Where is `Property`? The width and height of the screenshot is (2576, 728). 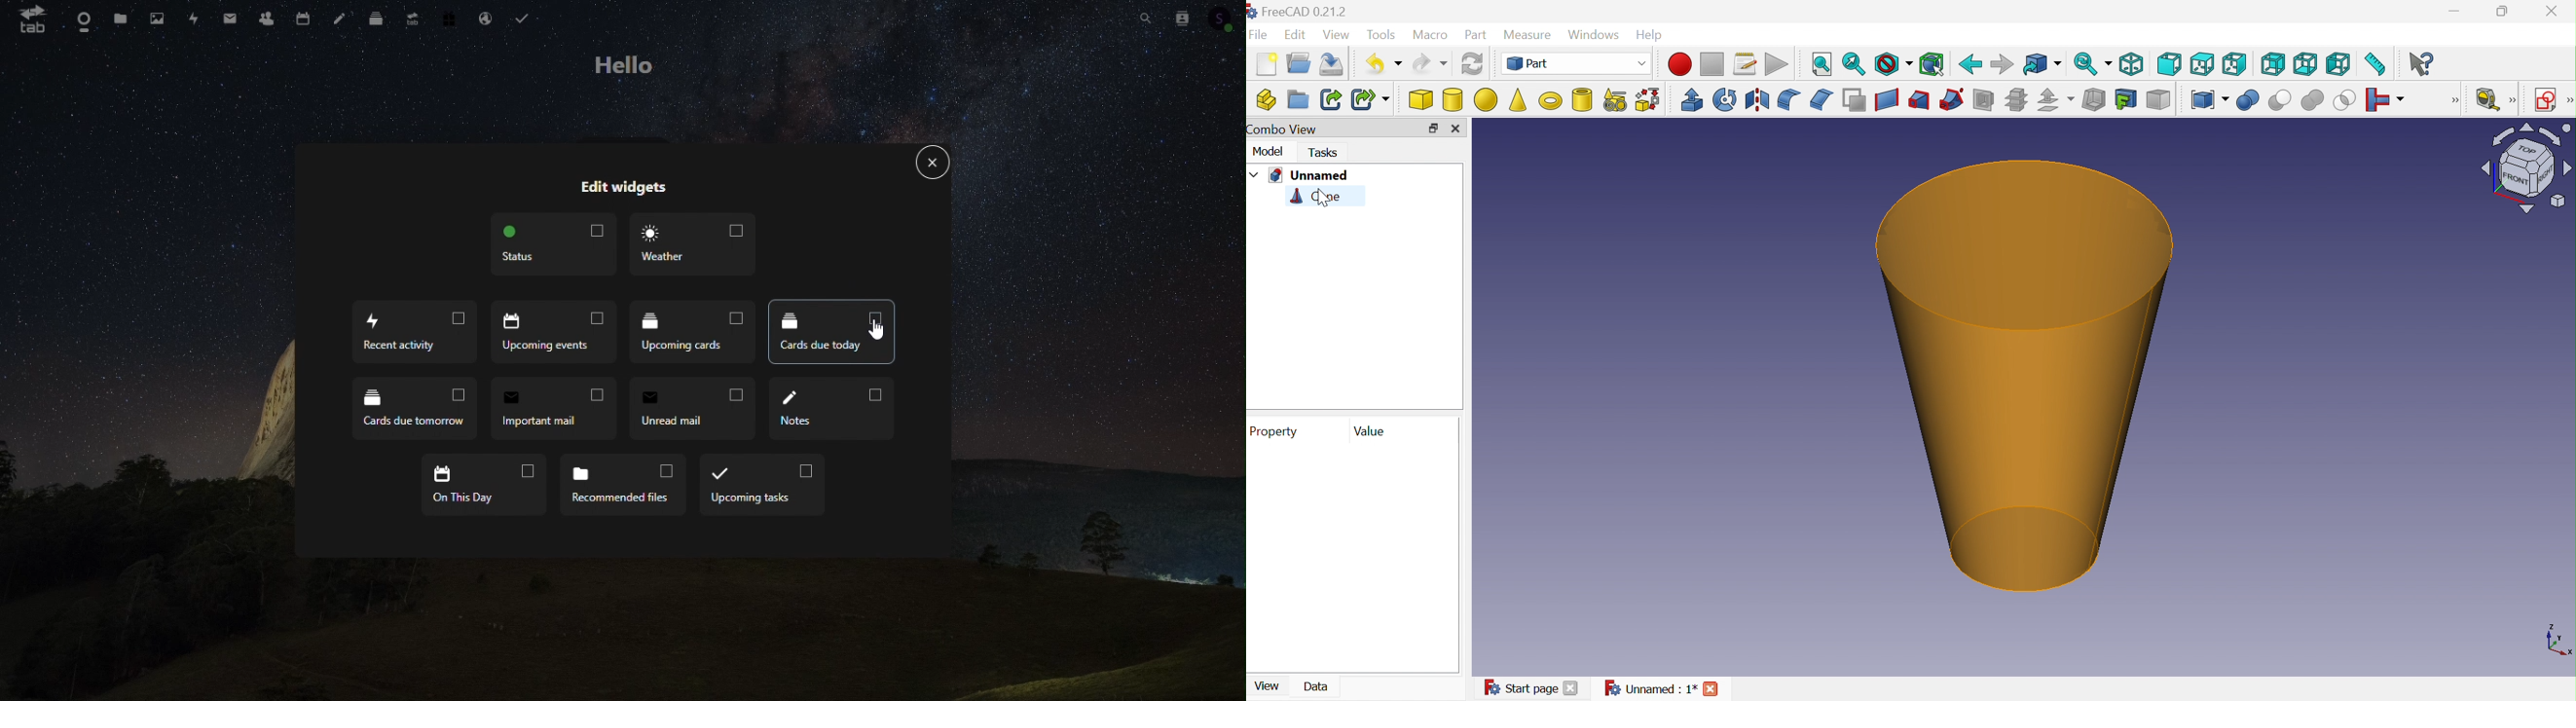 Property is located at coordinates (1277, 431).